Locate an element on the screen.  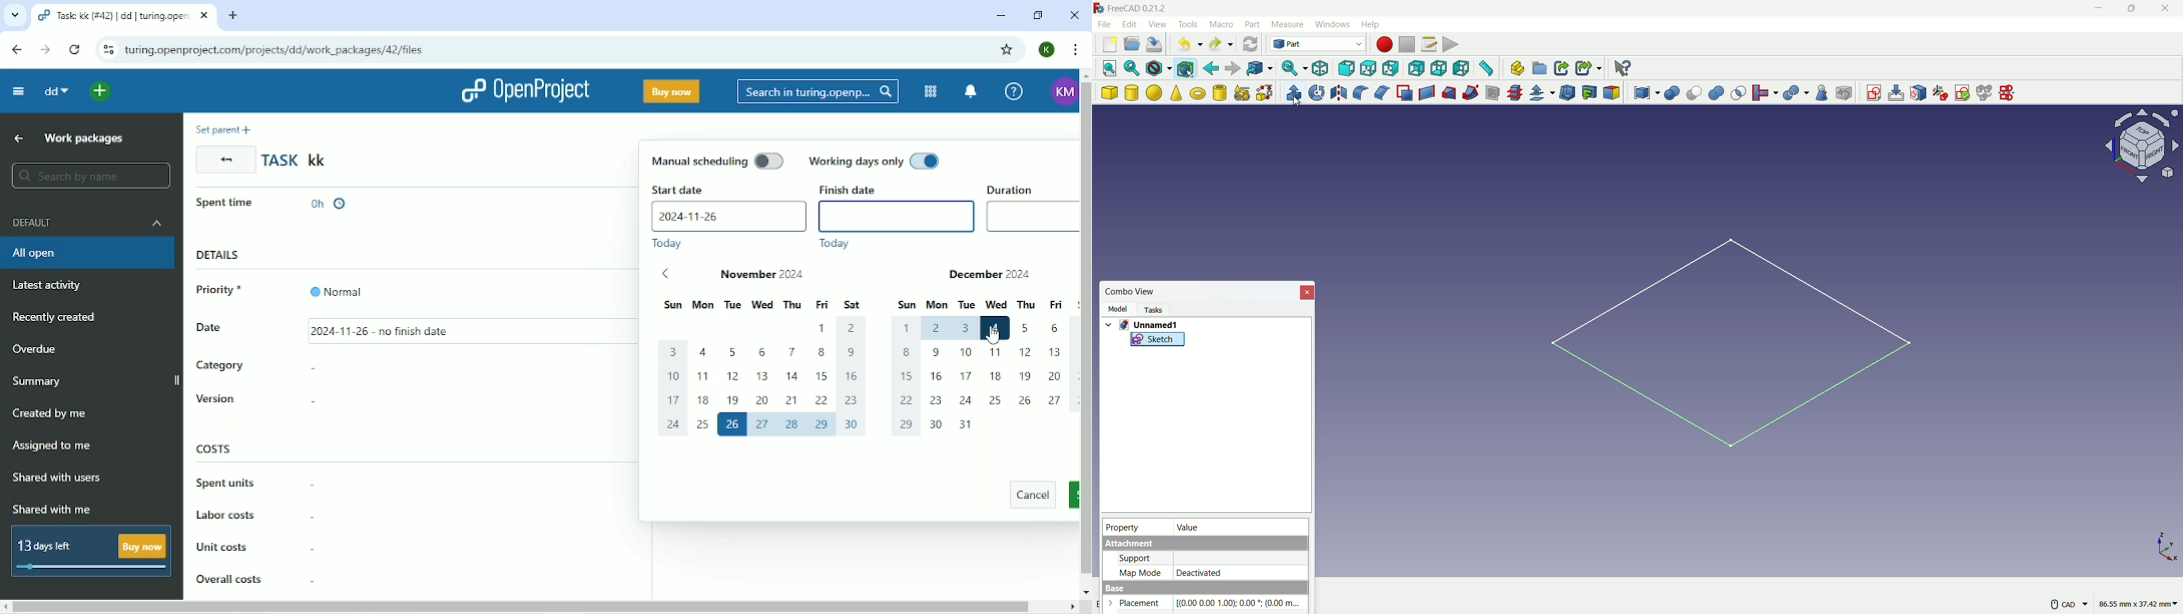
dates of December 2024 is located at coordinates (982, 376).